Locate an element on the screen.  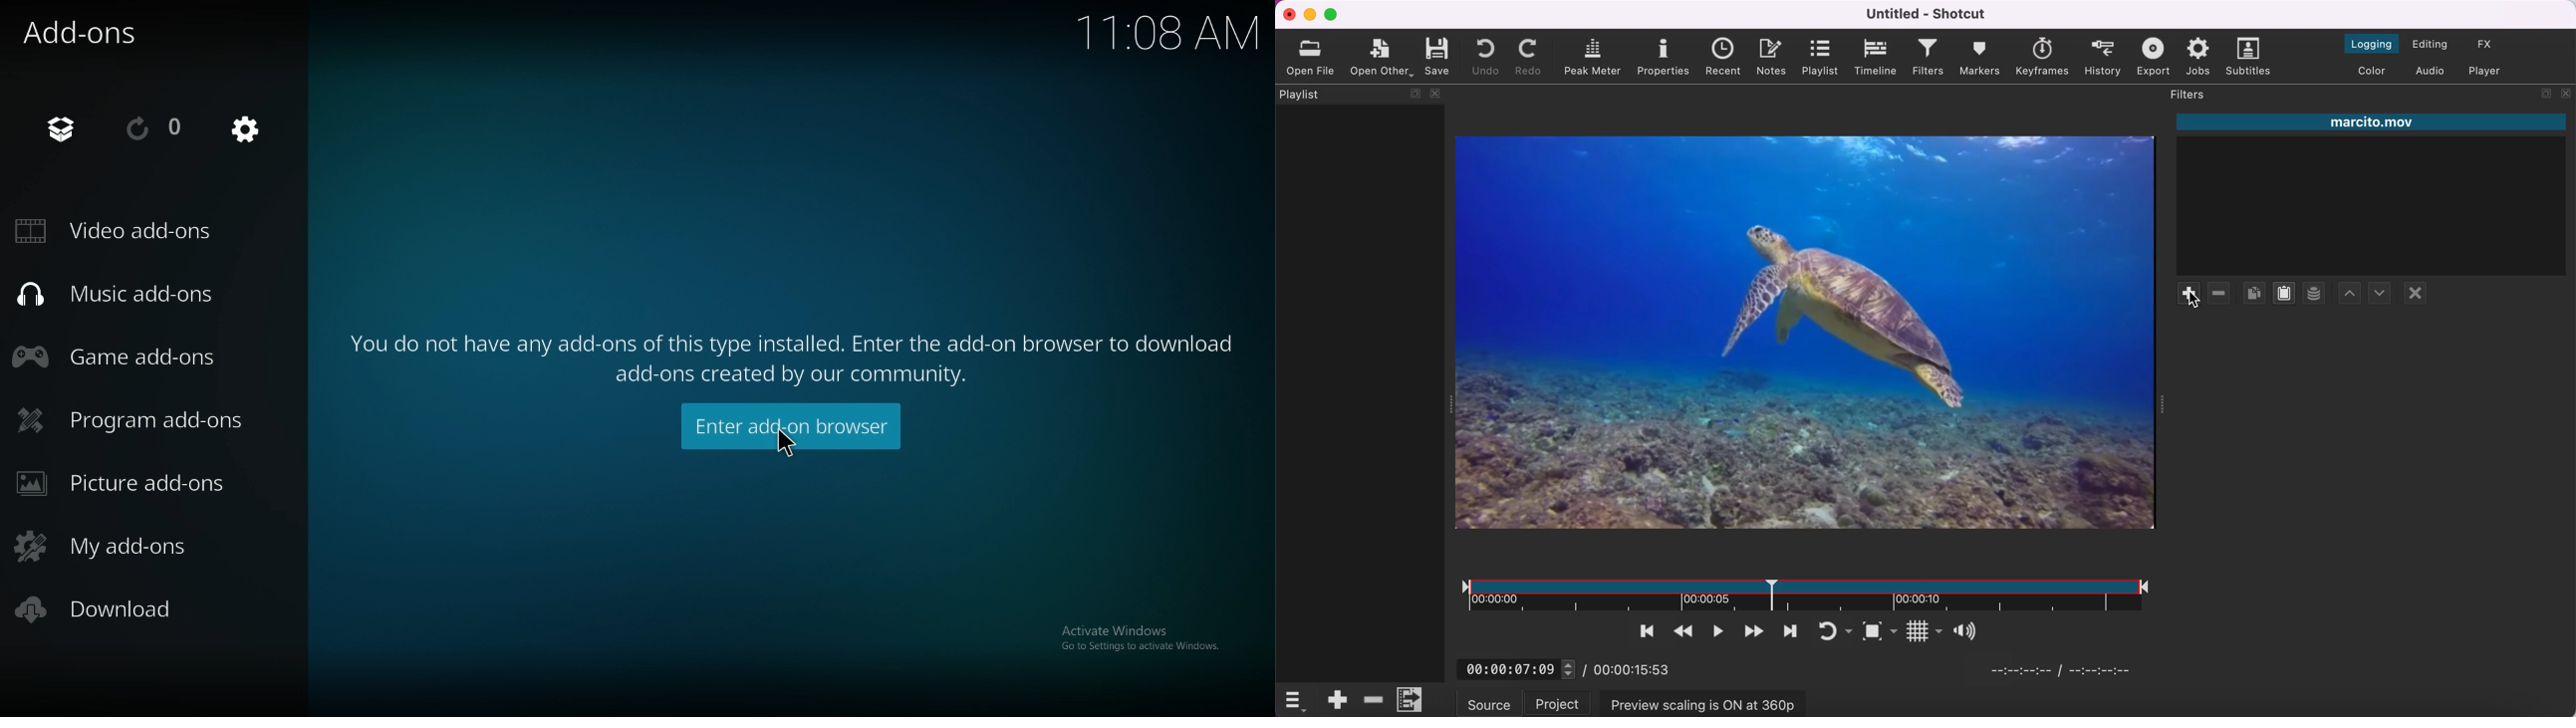
paste filters is located at coordinates (2285, 295).